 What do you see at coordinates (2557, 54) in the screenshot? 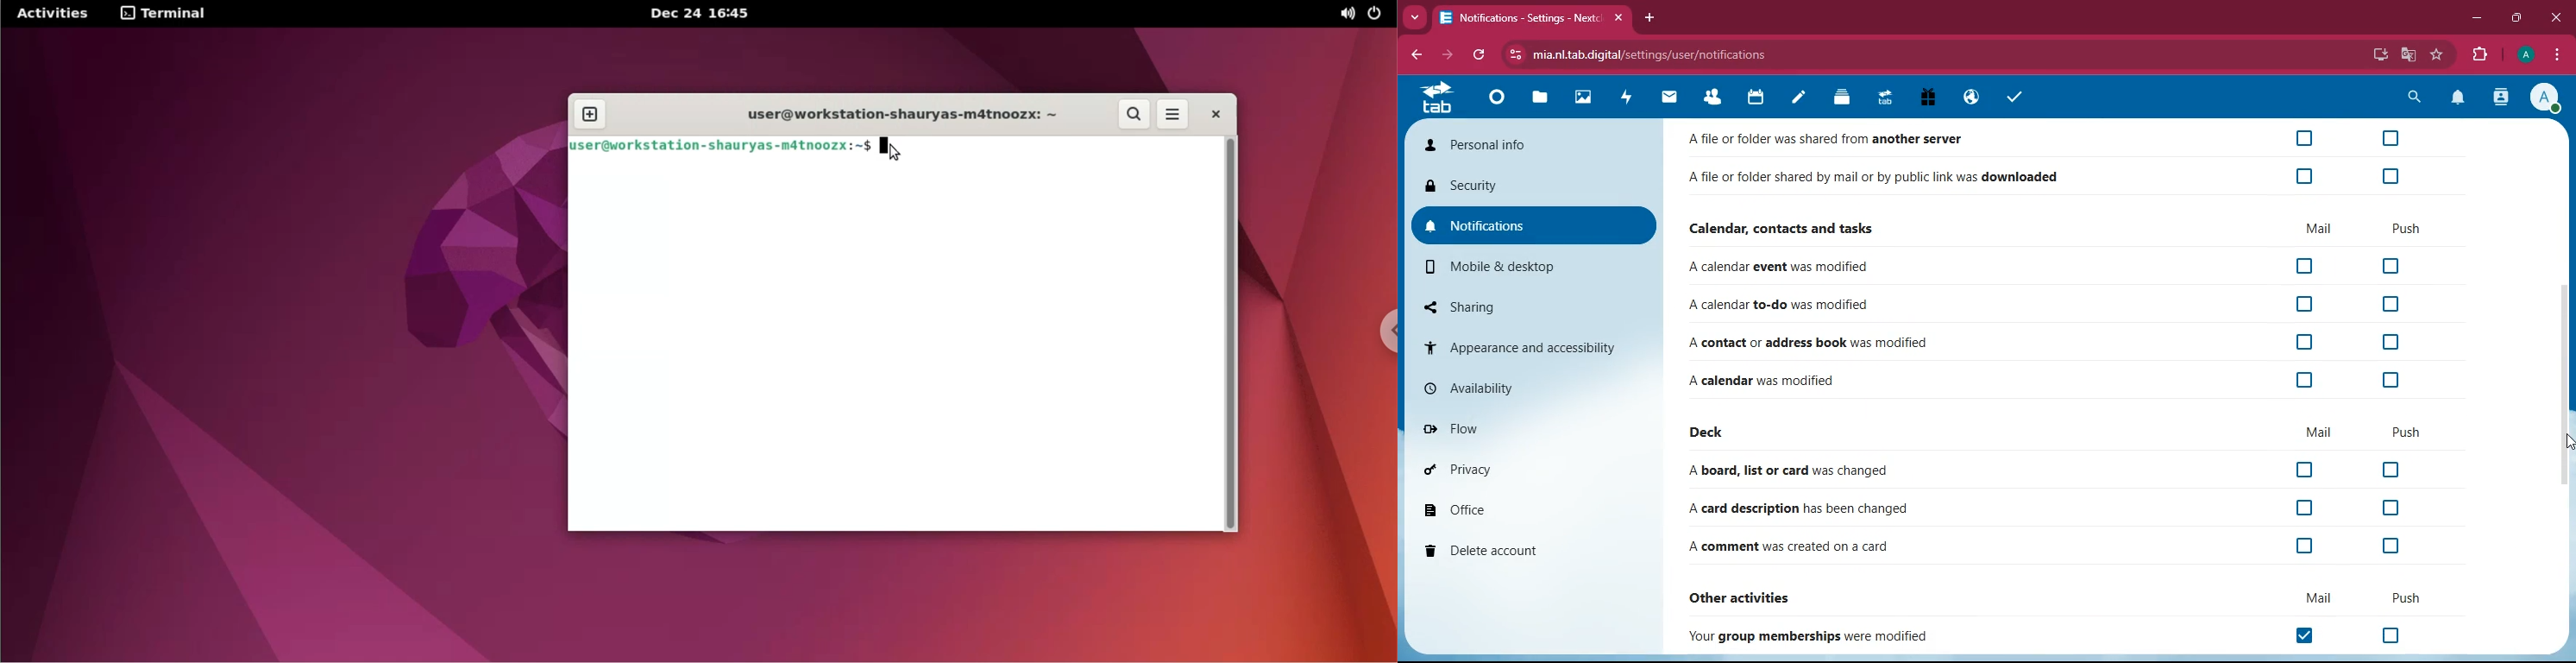
I see `options` at bounding box center [2557, 54].